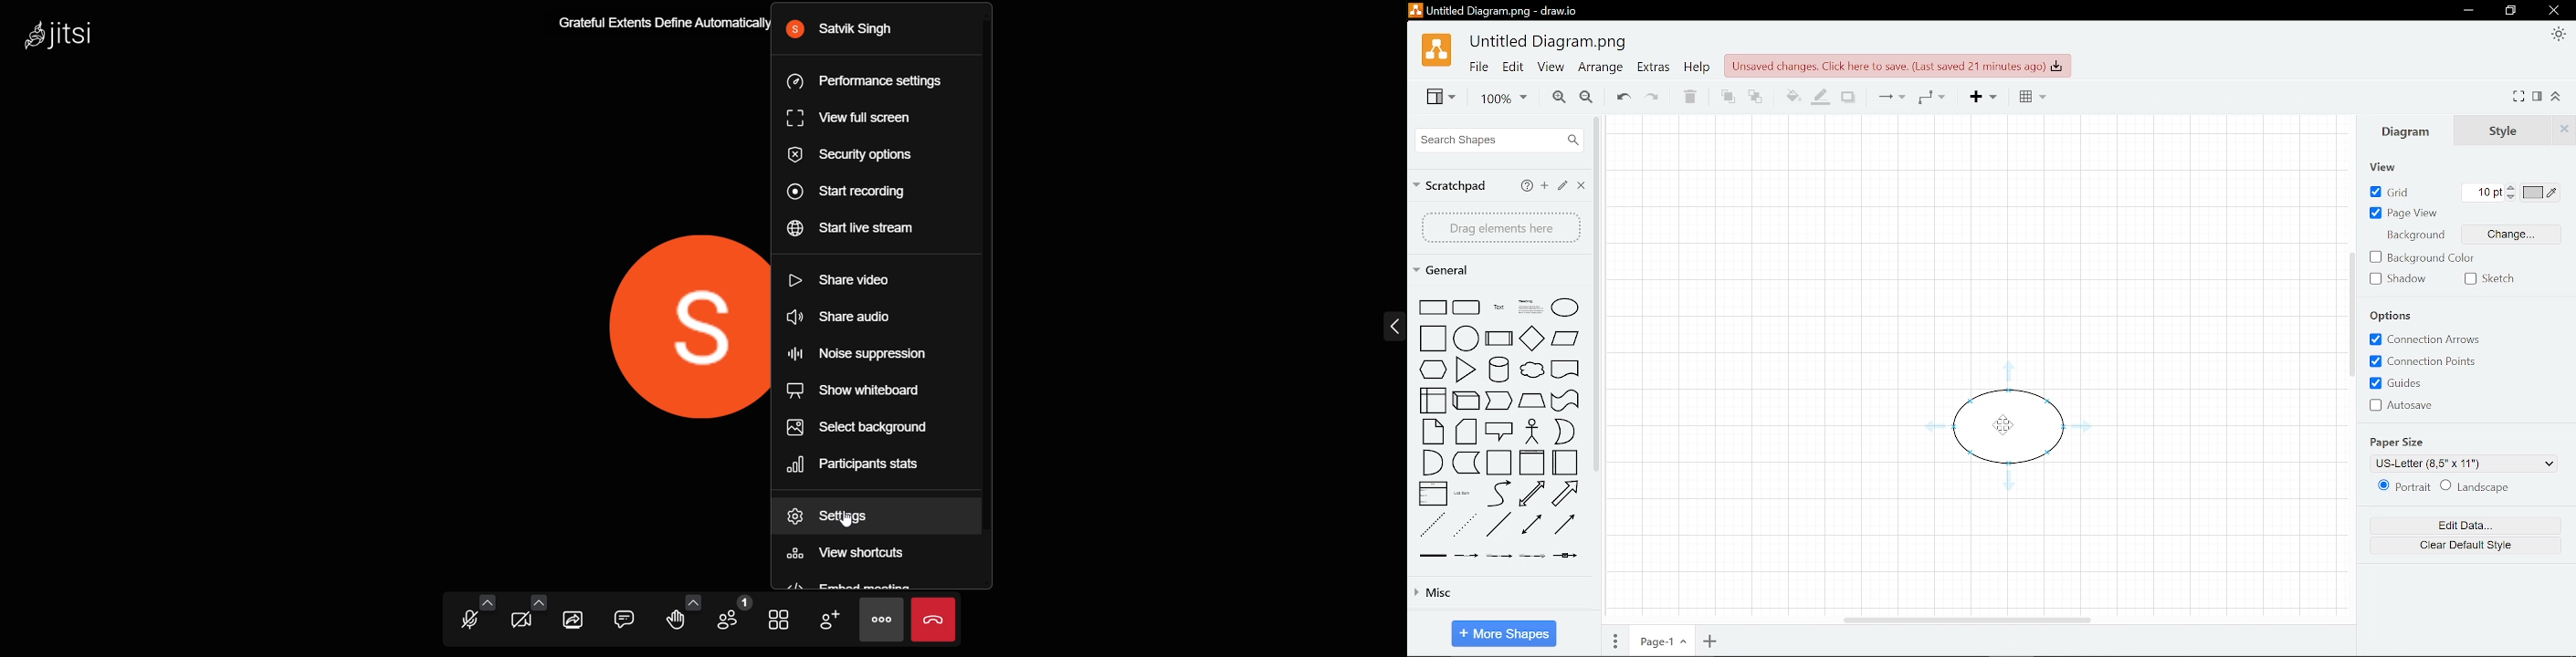 Image resolution: width=2576 pixels, height=672 pixels. What do you see at coordinates (2406, 129) in the screenshot?
I see `Diagram` at bounding box center [2406, 129].